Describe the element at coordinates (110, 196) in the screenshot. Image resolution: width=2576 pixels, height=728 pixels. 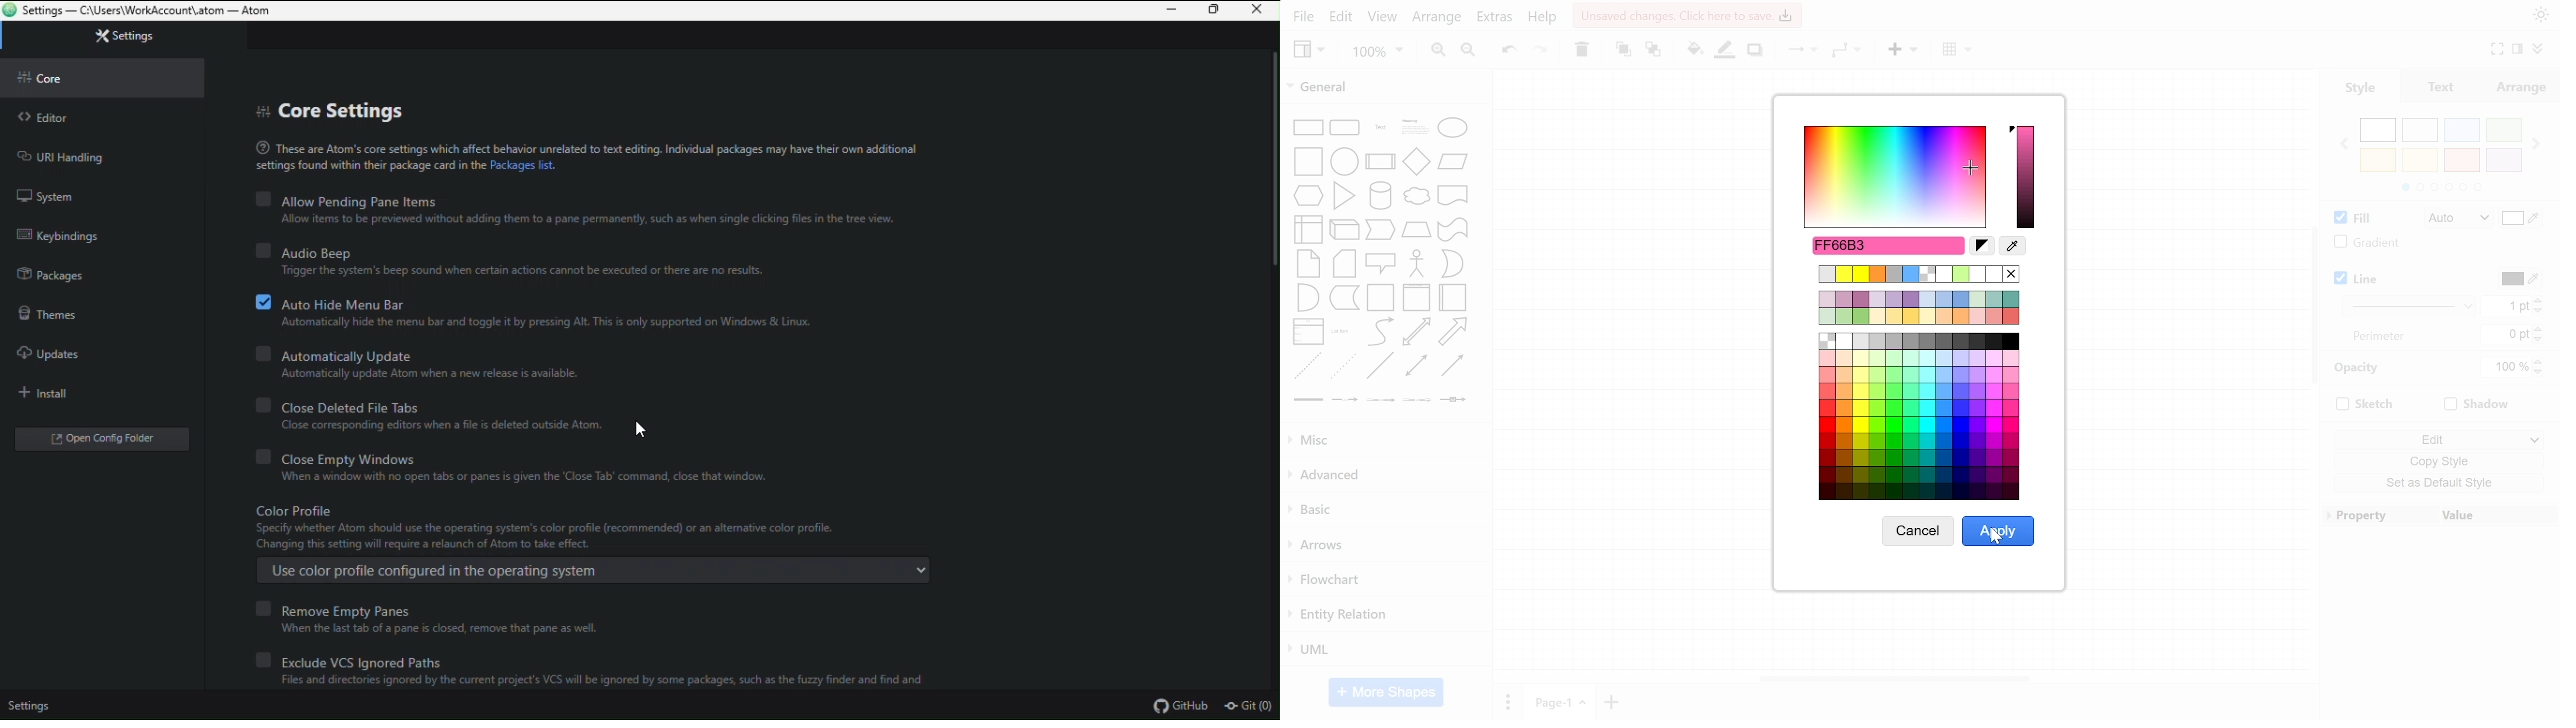
I see `system` at that location.